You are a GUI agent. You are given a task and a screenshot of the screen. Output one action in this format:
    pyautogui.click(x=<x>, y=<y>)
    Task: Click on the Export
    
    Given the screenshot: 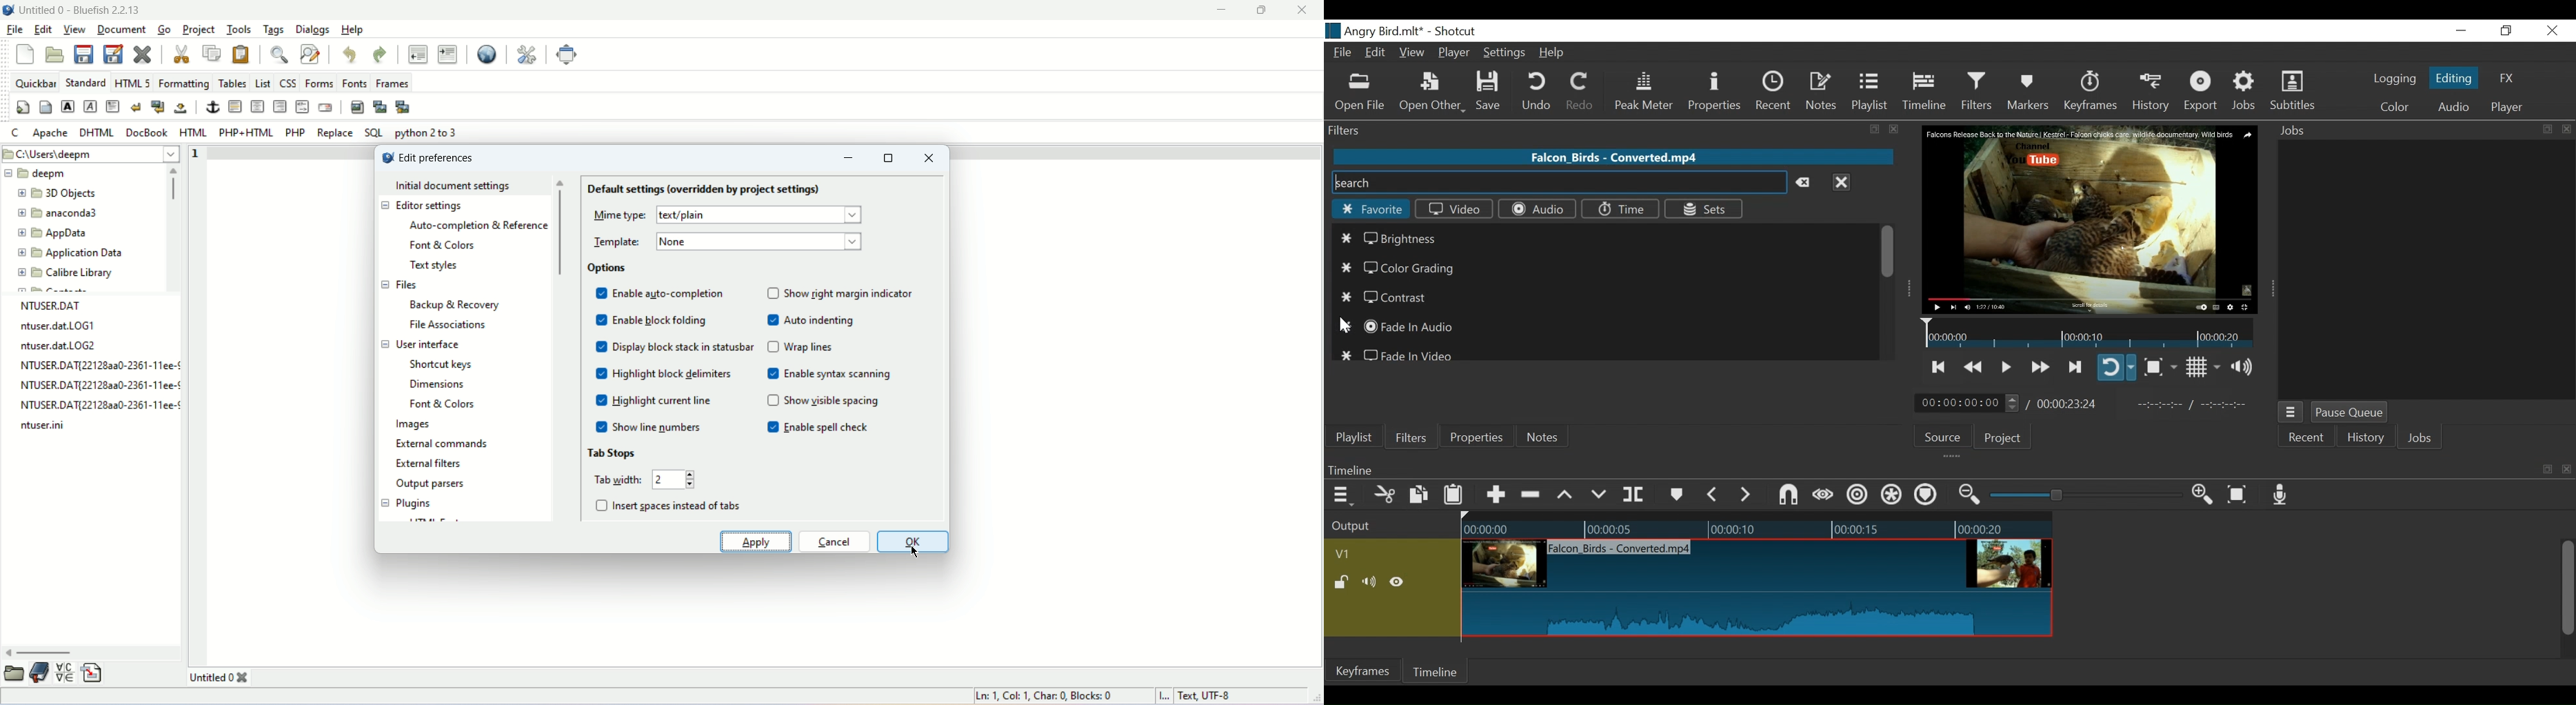 What is the action you would take?
    pyautogui.click(x=2201, y=92)
    